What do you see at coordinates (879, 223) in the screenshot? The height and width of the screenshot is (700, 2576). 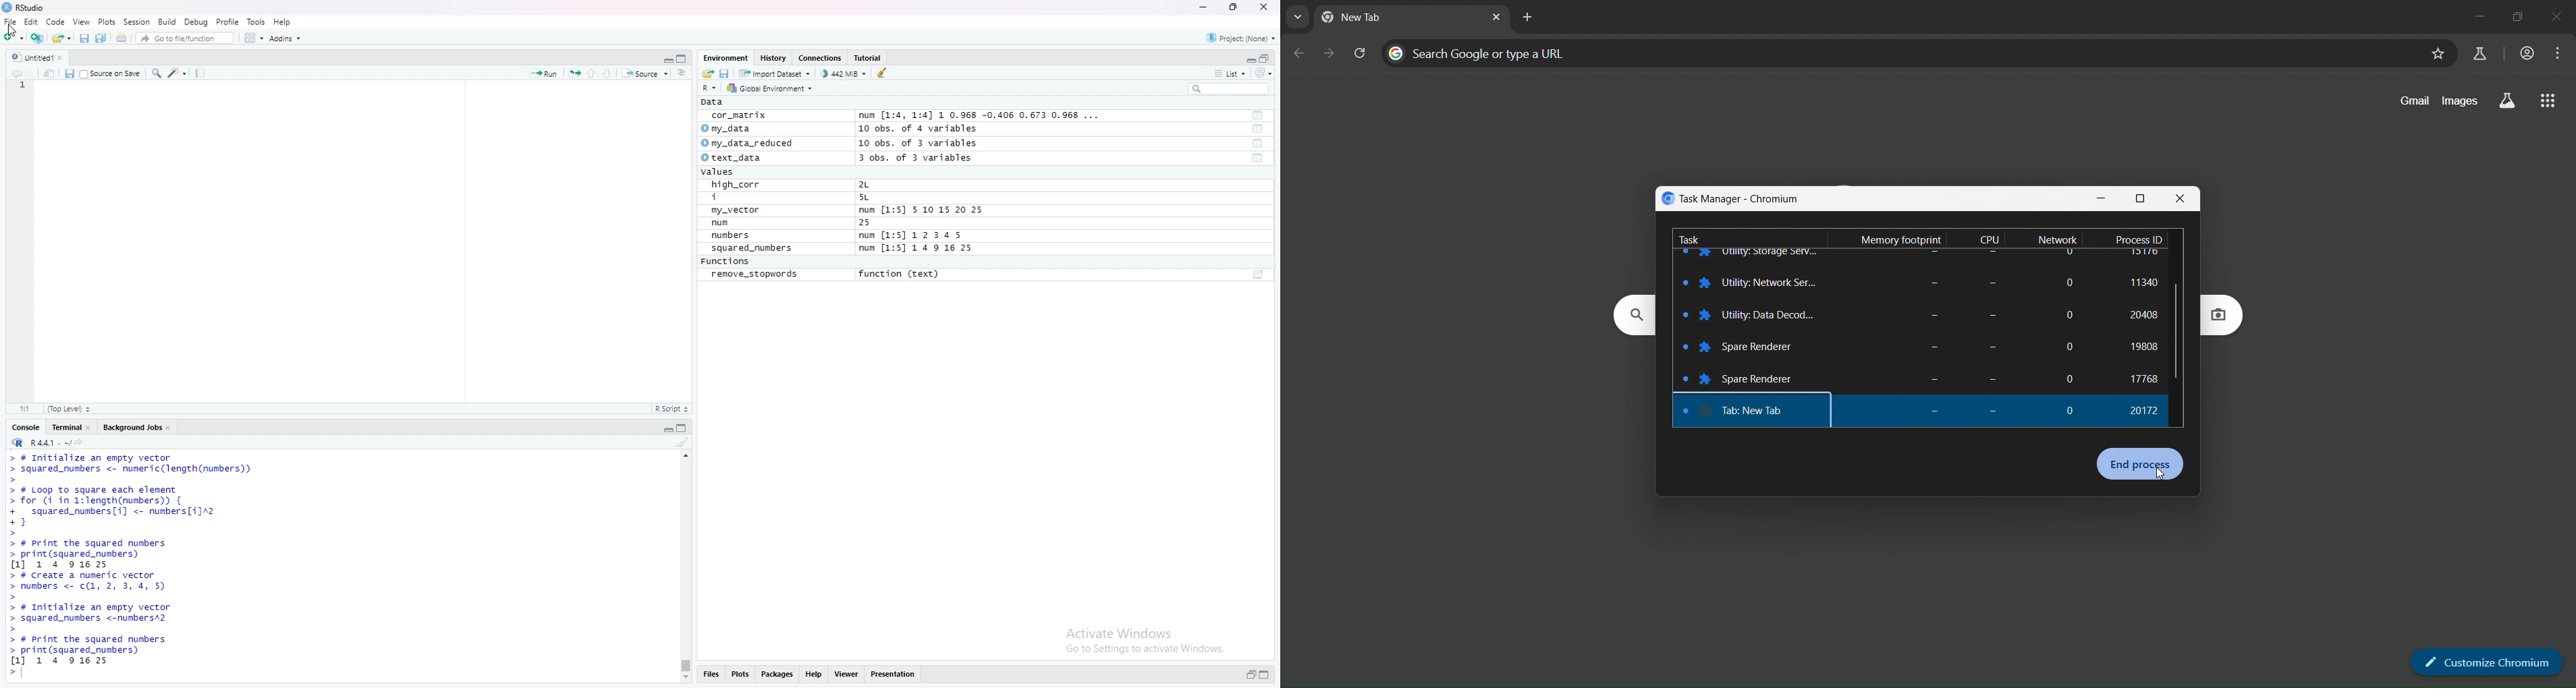 I see `25` at bounding box center [879, 223].